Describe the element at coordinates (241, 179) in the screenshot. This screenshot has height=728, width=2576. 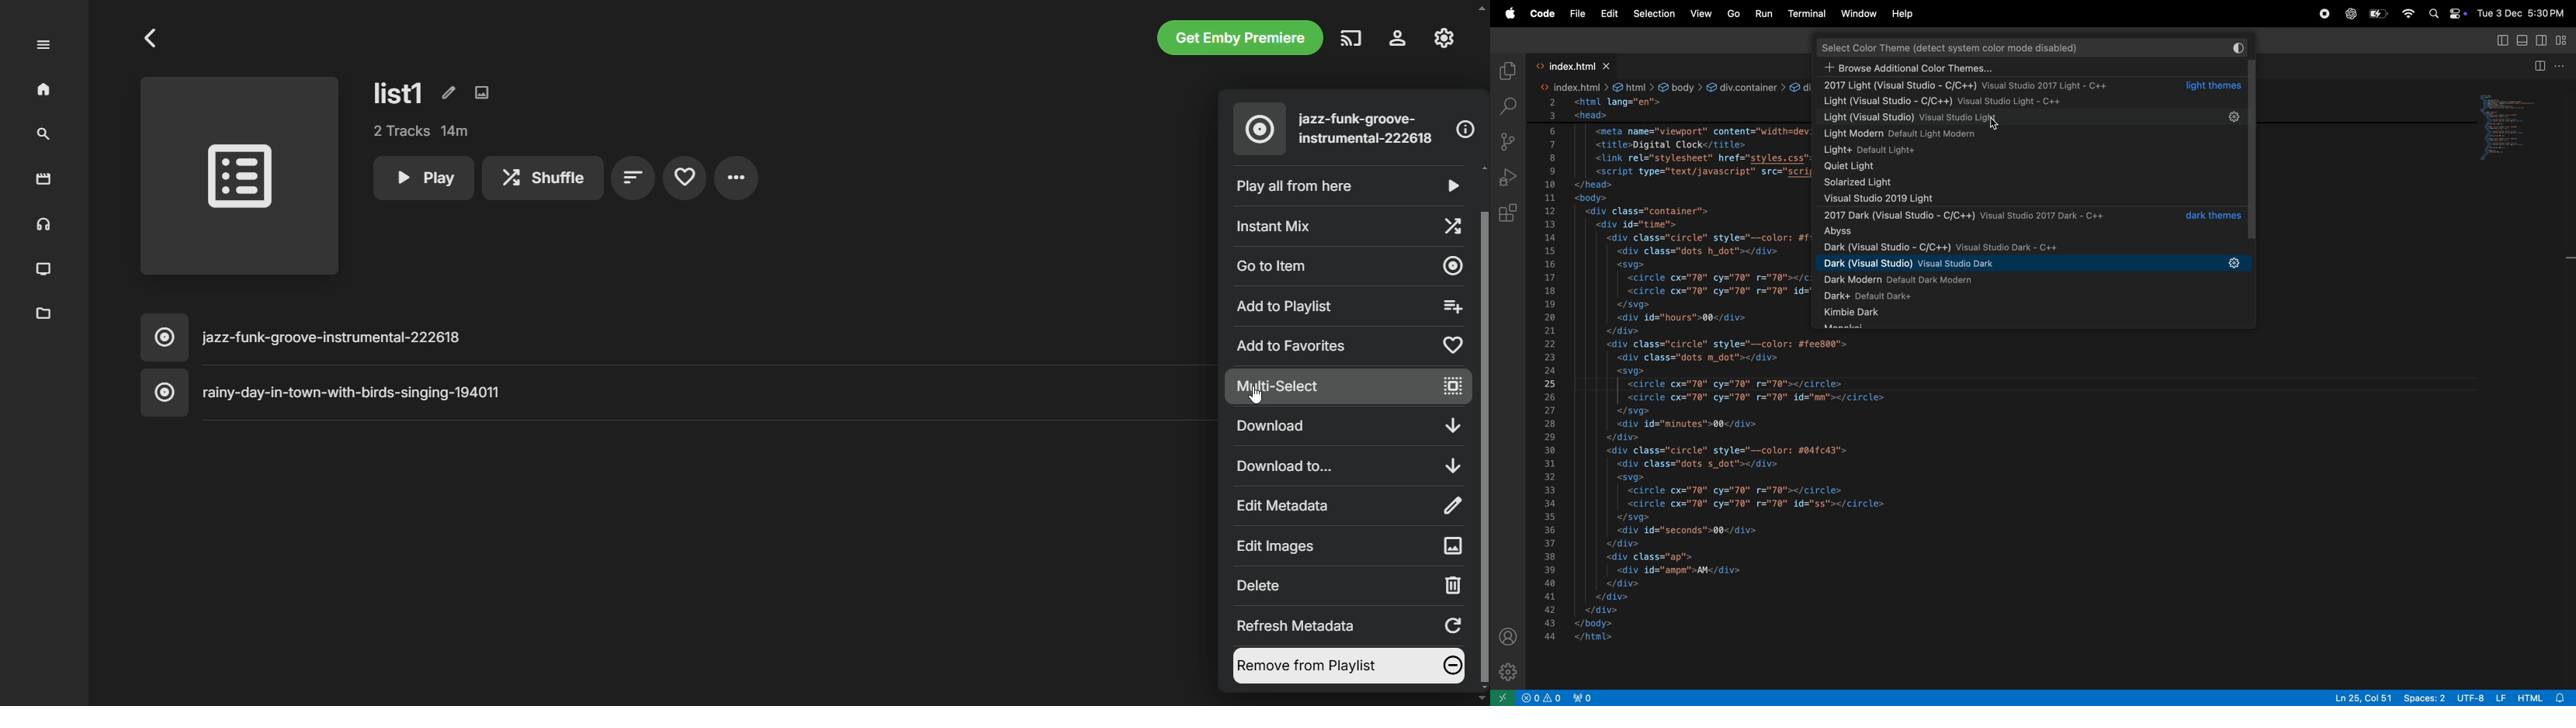
I see `playlist` at that location.